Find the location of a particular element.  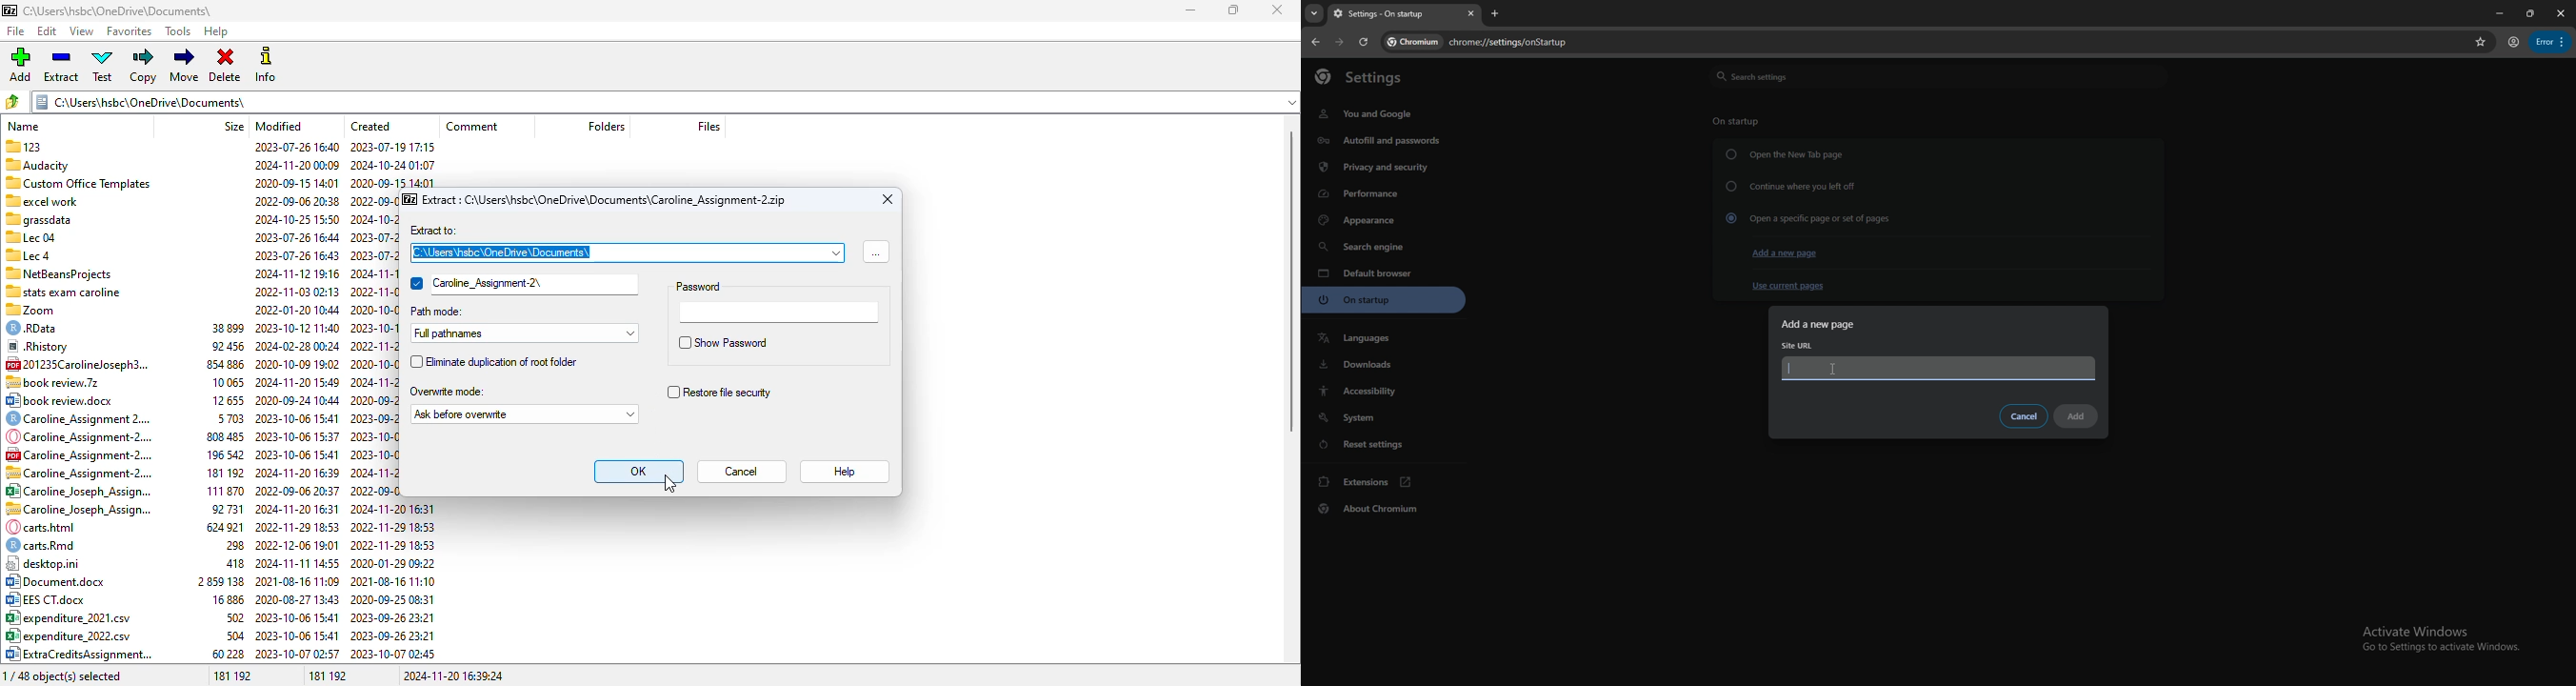

 Caroline Assignment-2.... 181192 2024-11-20 16:39 2024-11-20 16:39 is located at coordinates (220, 472).